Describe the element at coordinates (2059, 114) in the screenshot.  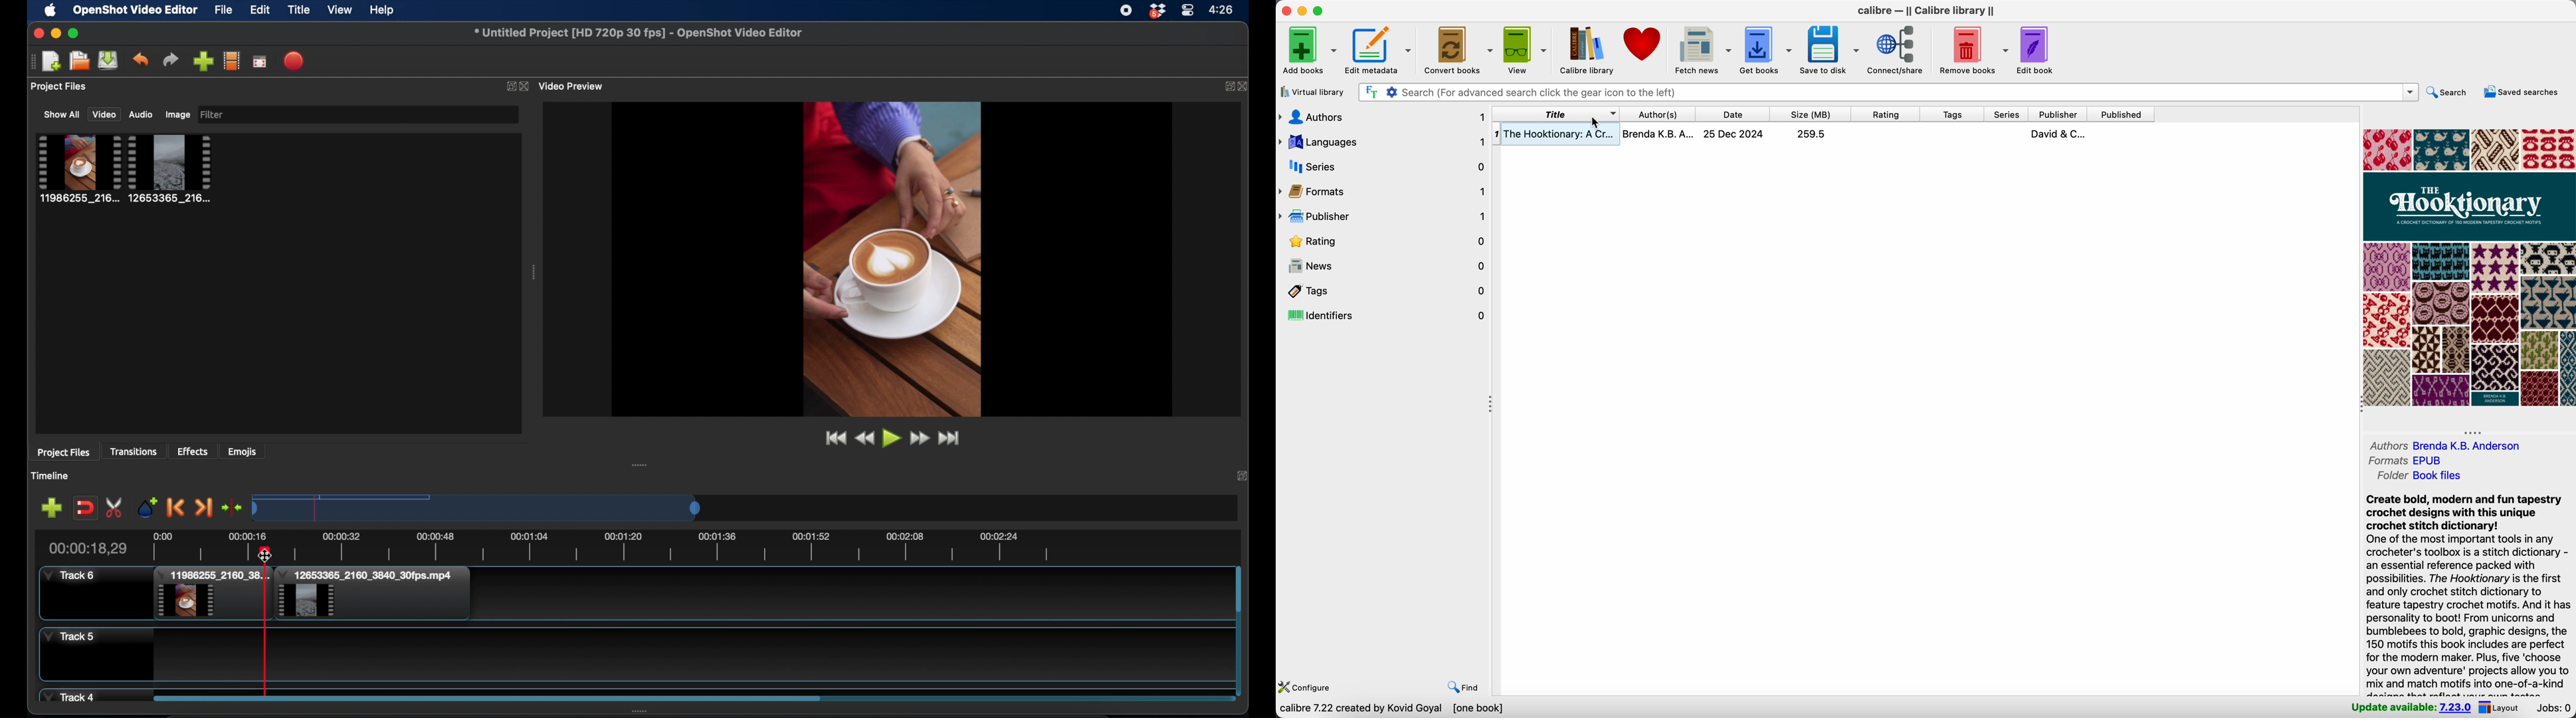
I see `publisher` at that location.